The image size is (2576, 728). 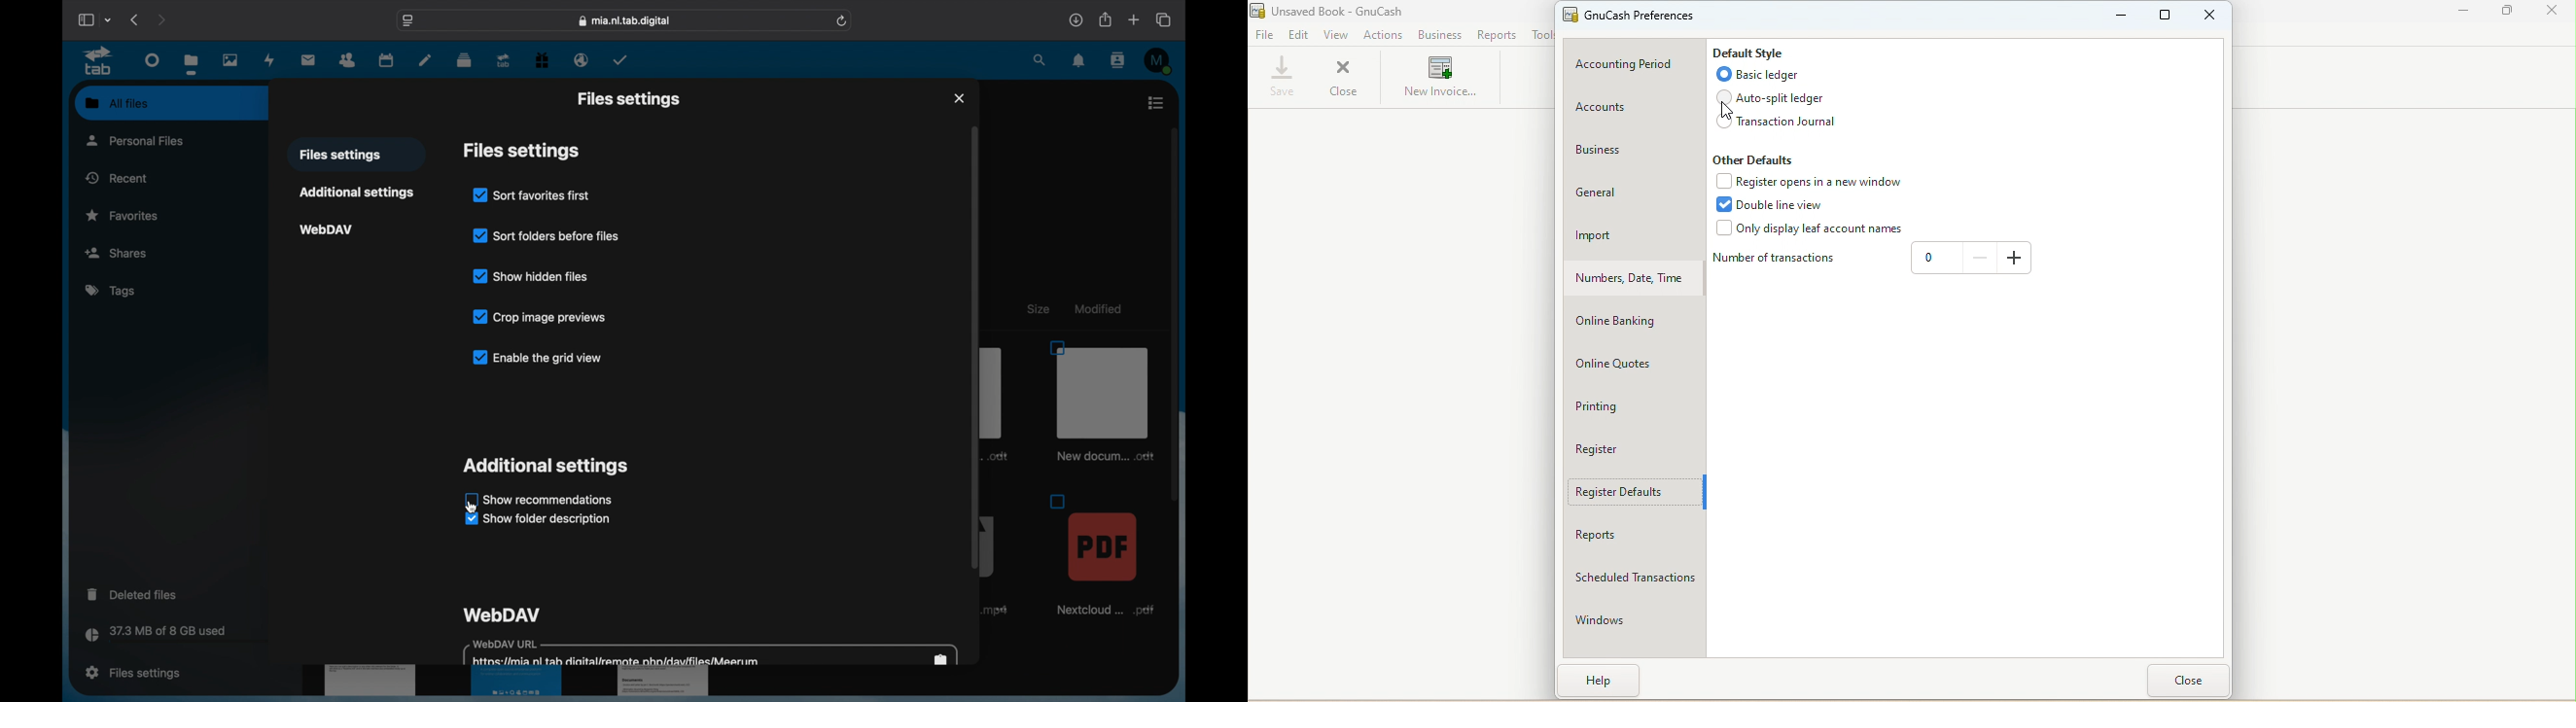 What do you see at coordinates (536, 357) in the screenshot?
I see `enable the grid view` at bounding box center [536, 357].